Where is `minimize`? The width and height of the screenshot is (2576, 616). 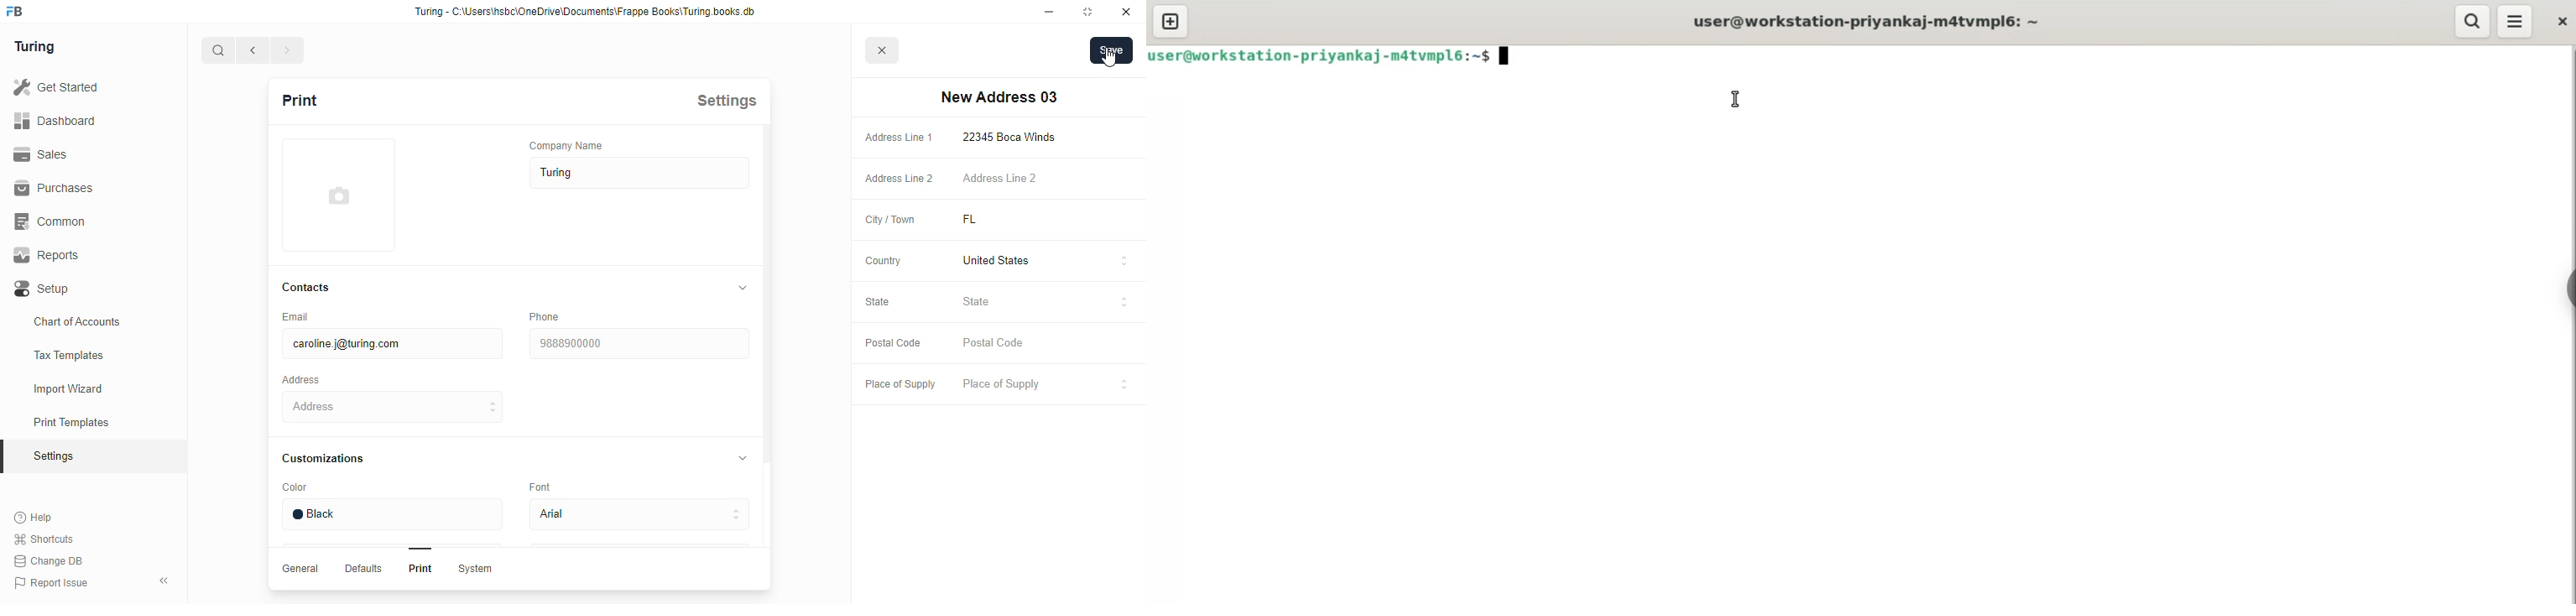 minimize is located at coordinates (1050, 12).